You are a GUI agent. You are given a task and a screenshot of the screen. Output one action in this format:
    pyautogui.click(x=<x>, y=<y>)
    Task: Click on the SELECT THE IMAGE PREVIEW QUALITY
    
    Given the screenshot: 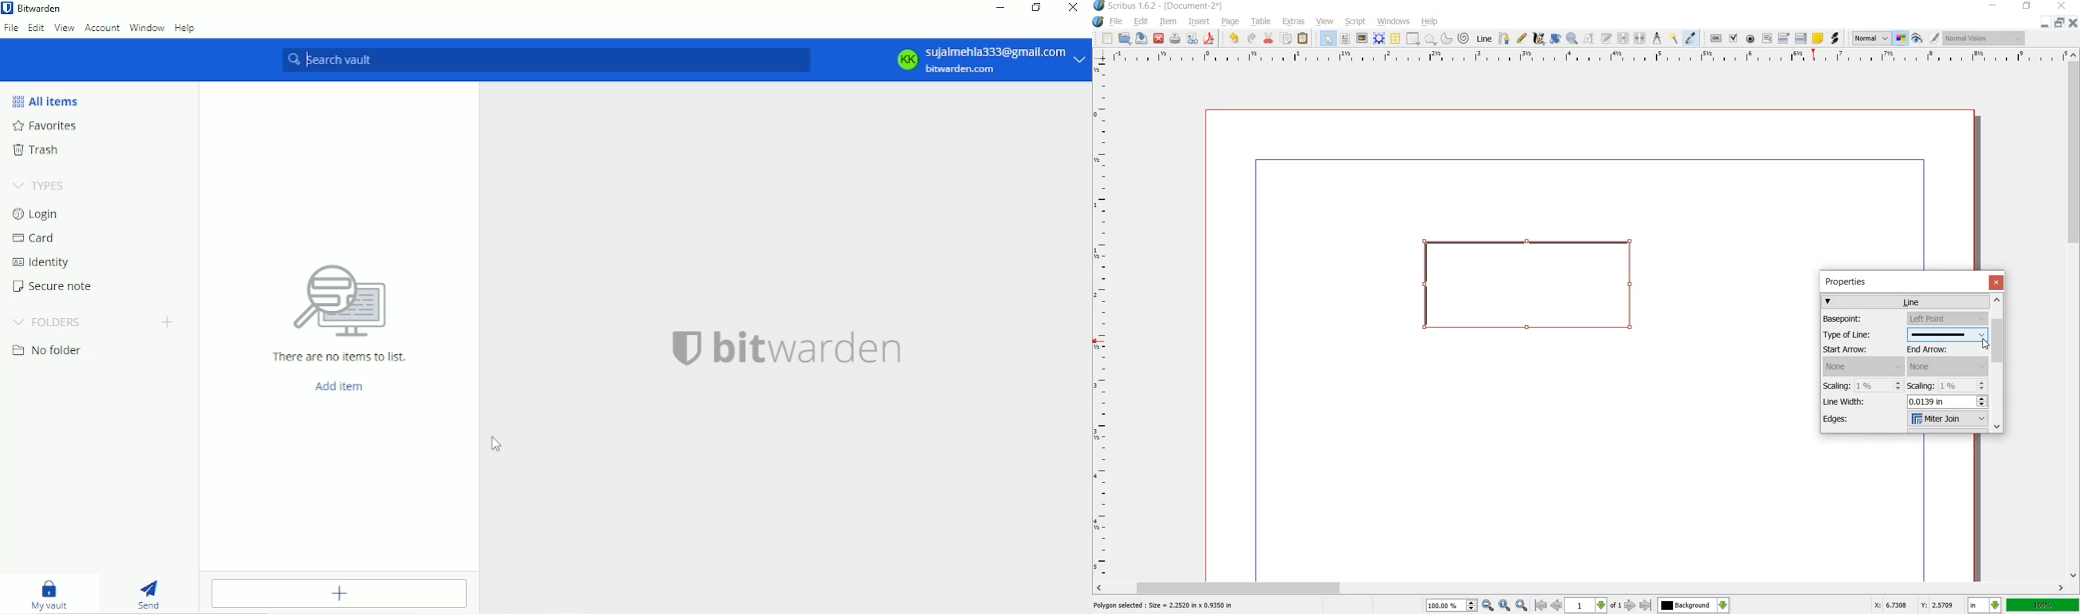 What is the action you would take?
    pyautogui.click(x=1868, y=38)
    